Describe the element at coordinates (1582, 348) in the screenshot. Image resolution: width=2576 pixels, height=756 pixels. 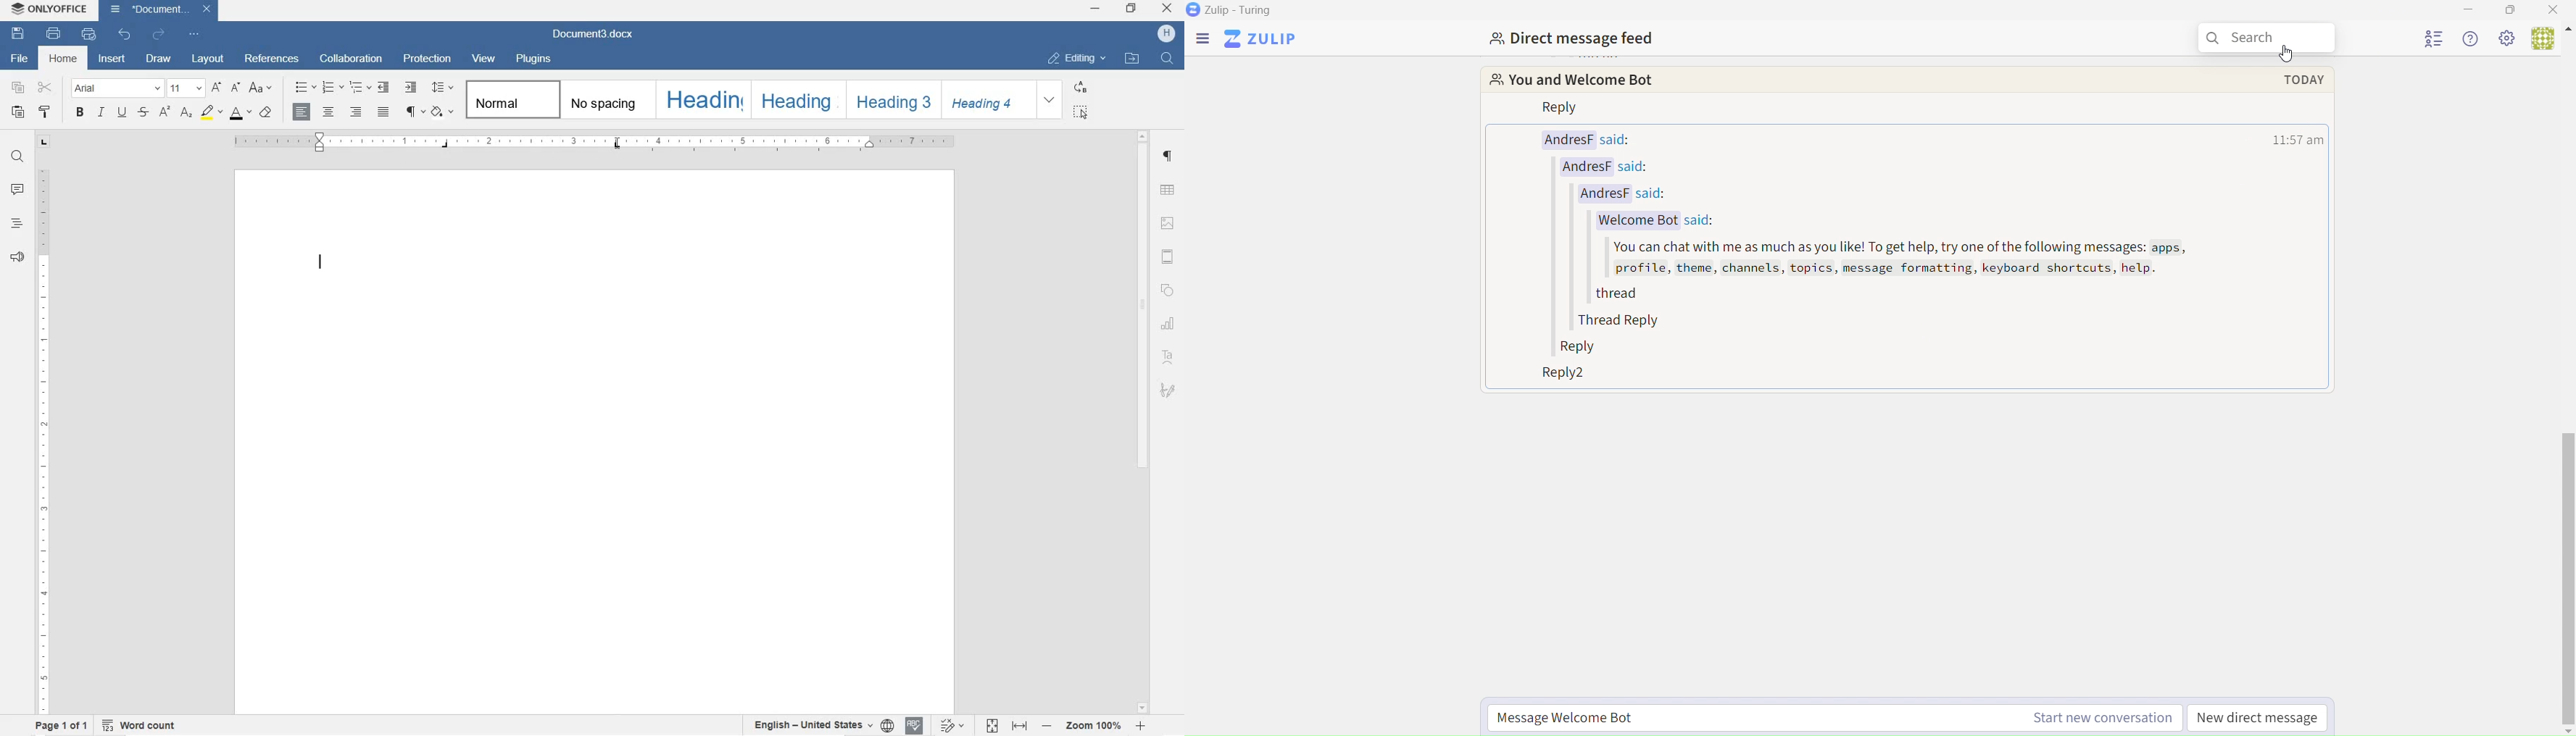
I see `Reply` at that location.